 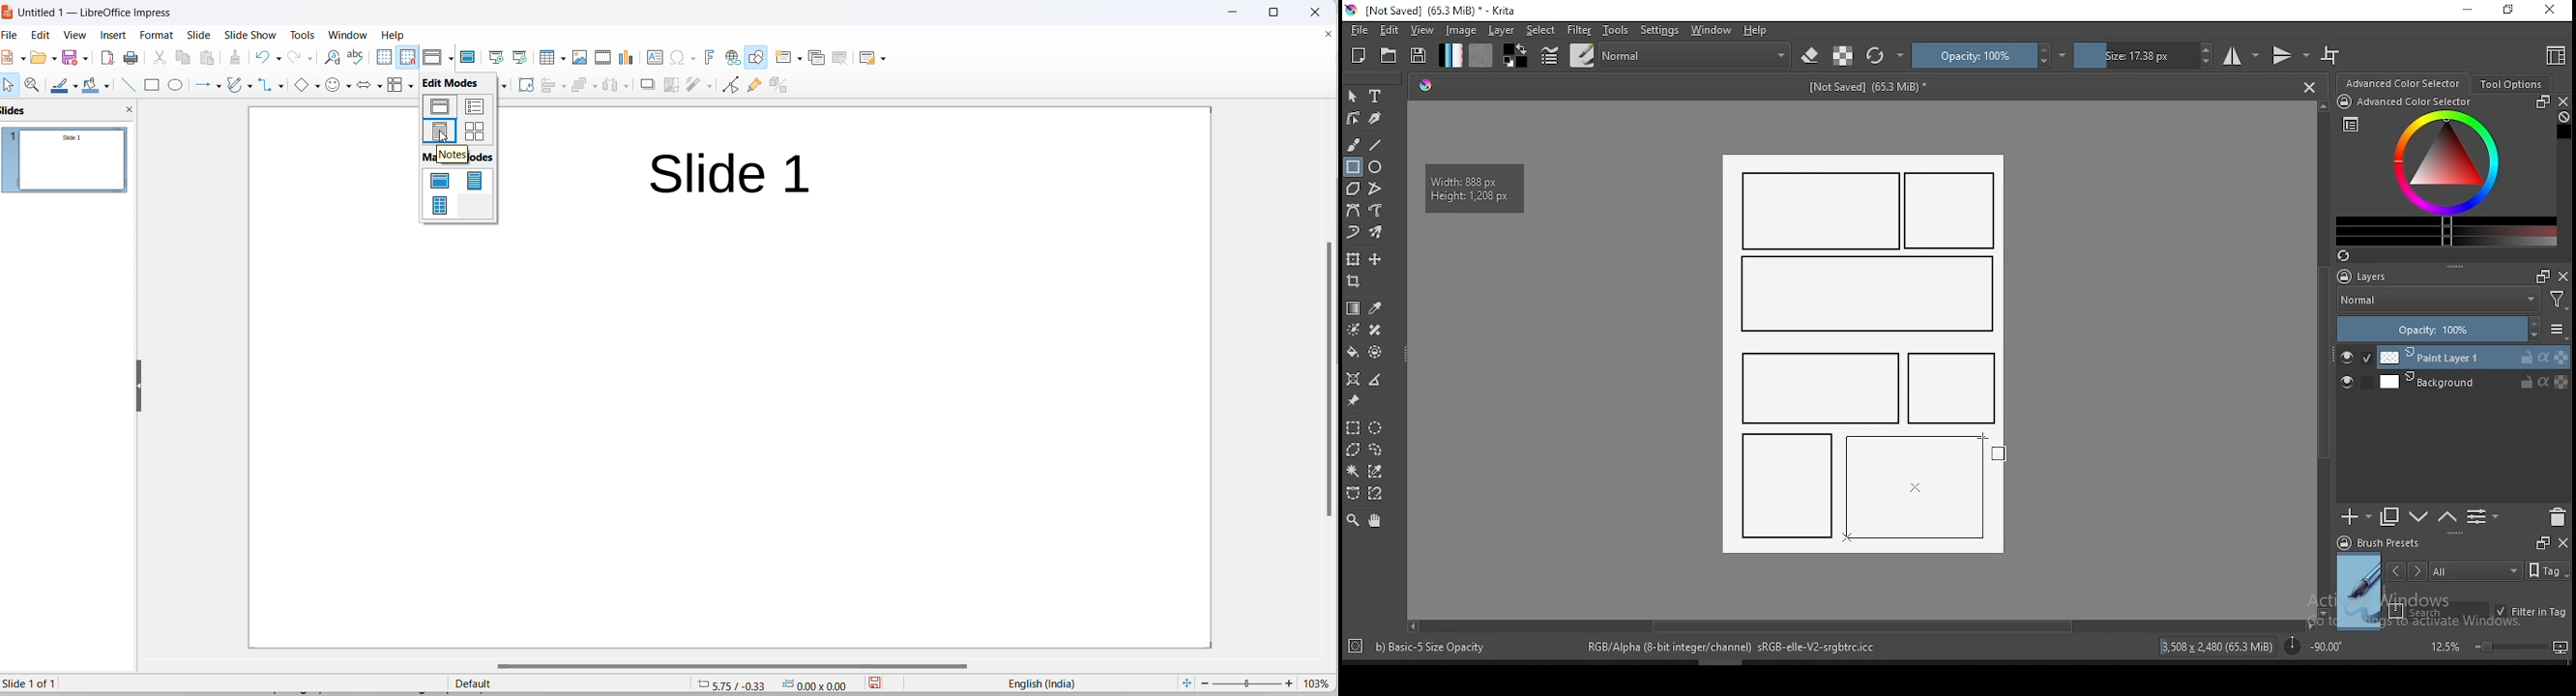 I want to click on  close window, so click(x=2552, y=11).